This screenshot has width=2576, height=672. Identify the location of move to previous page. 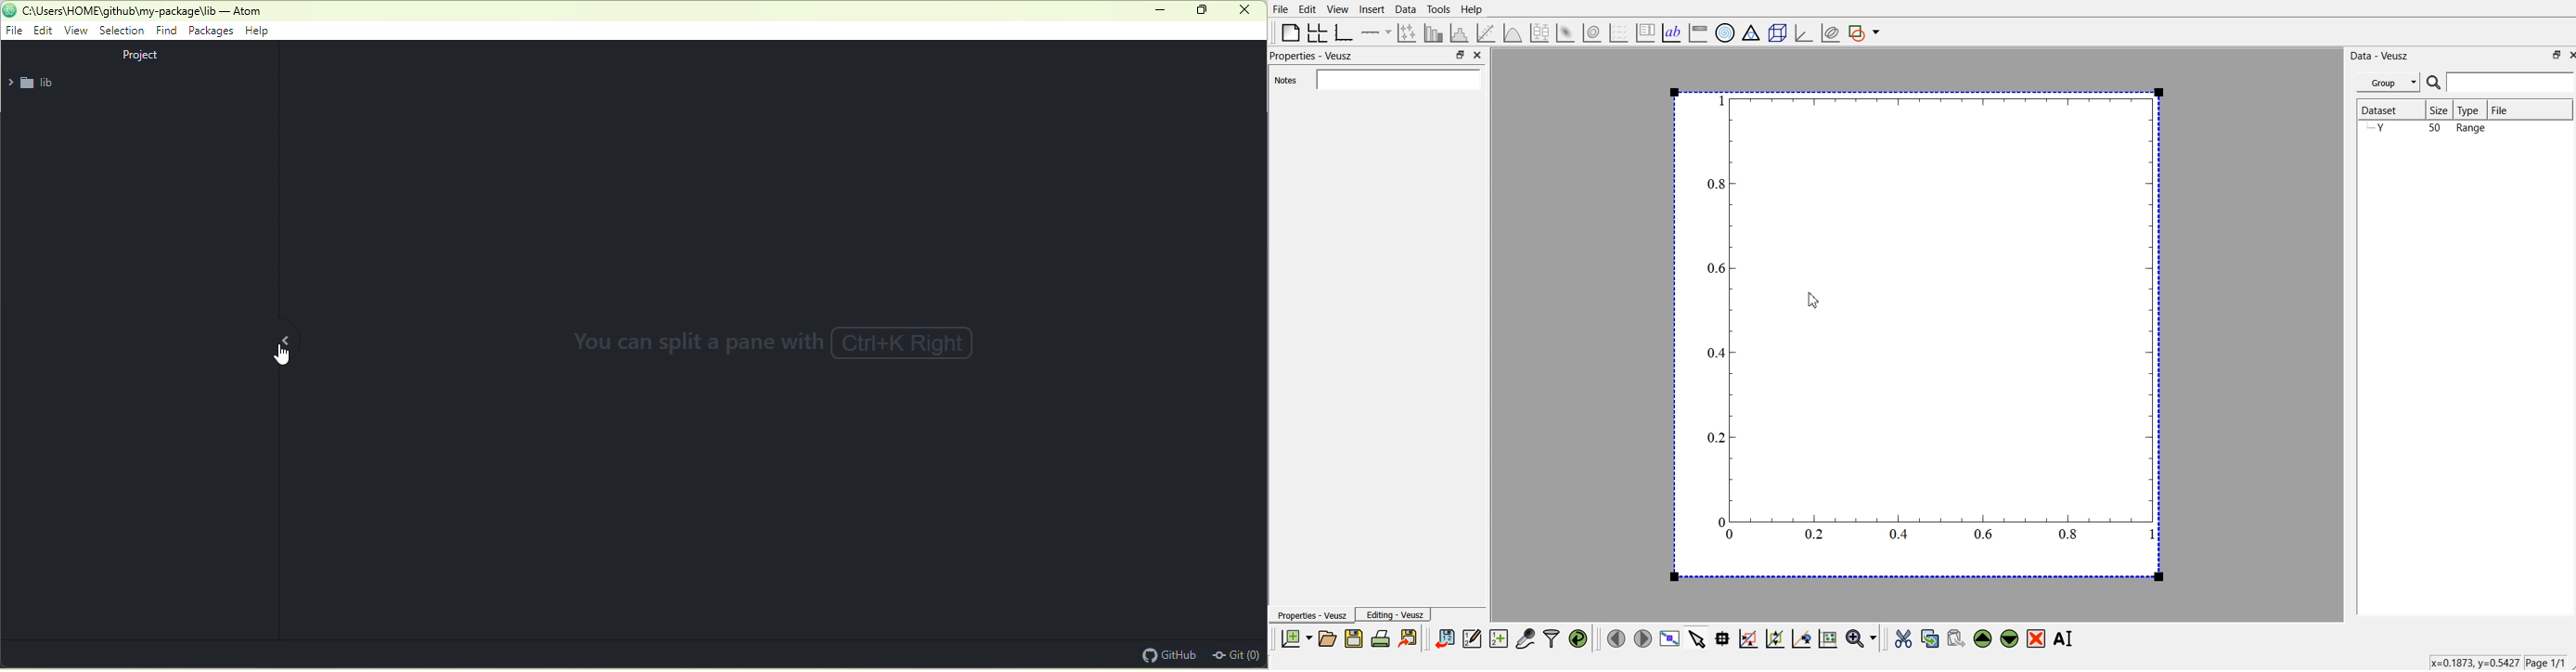
(1617, 638).